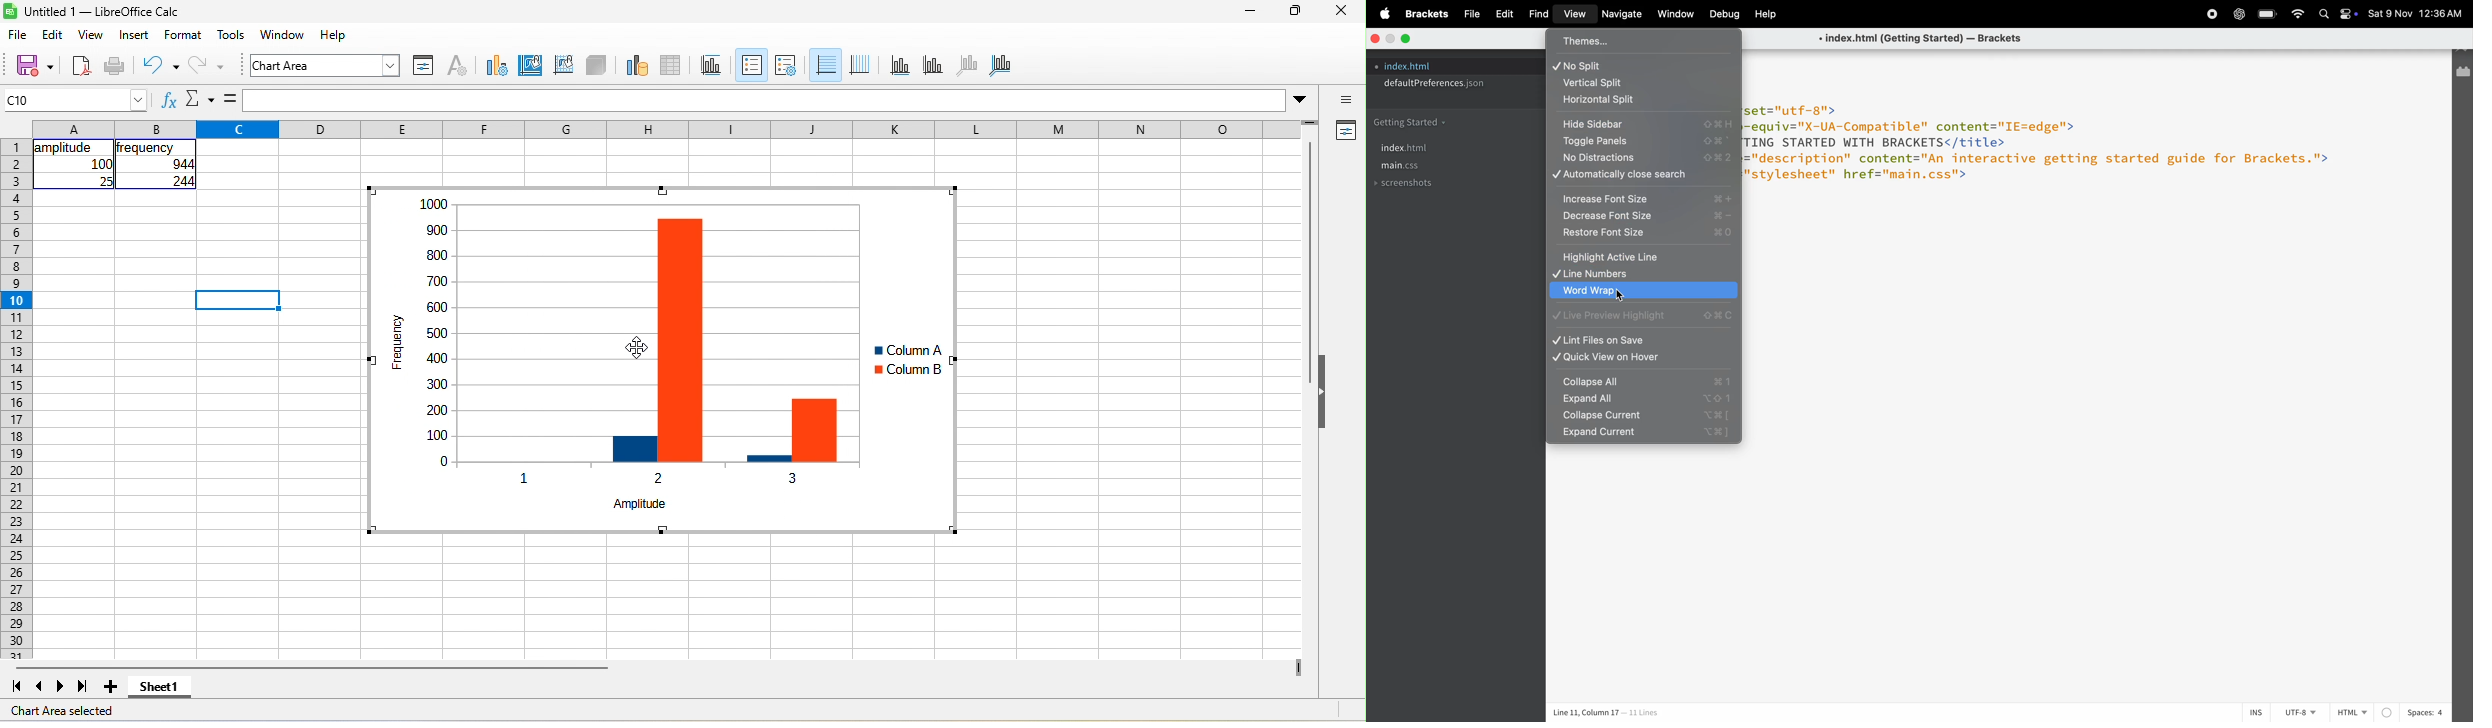 The width and height of the screenshot is (2492, 728). I want to click on Software logo, so click(10, 11).